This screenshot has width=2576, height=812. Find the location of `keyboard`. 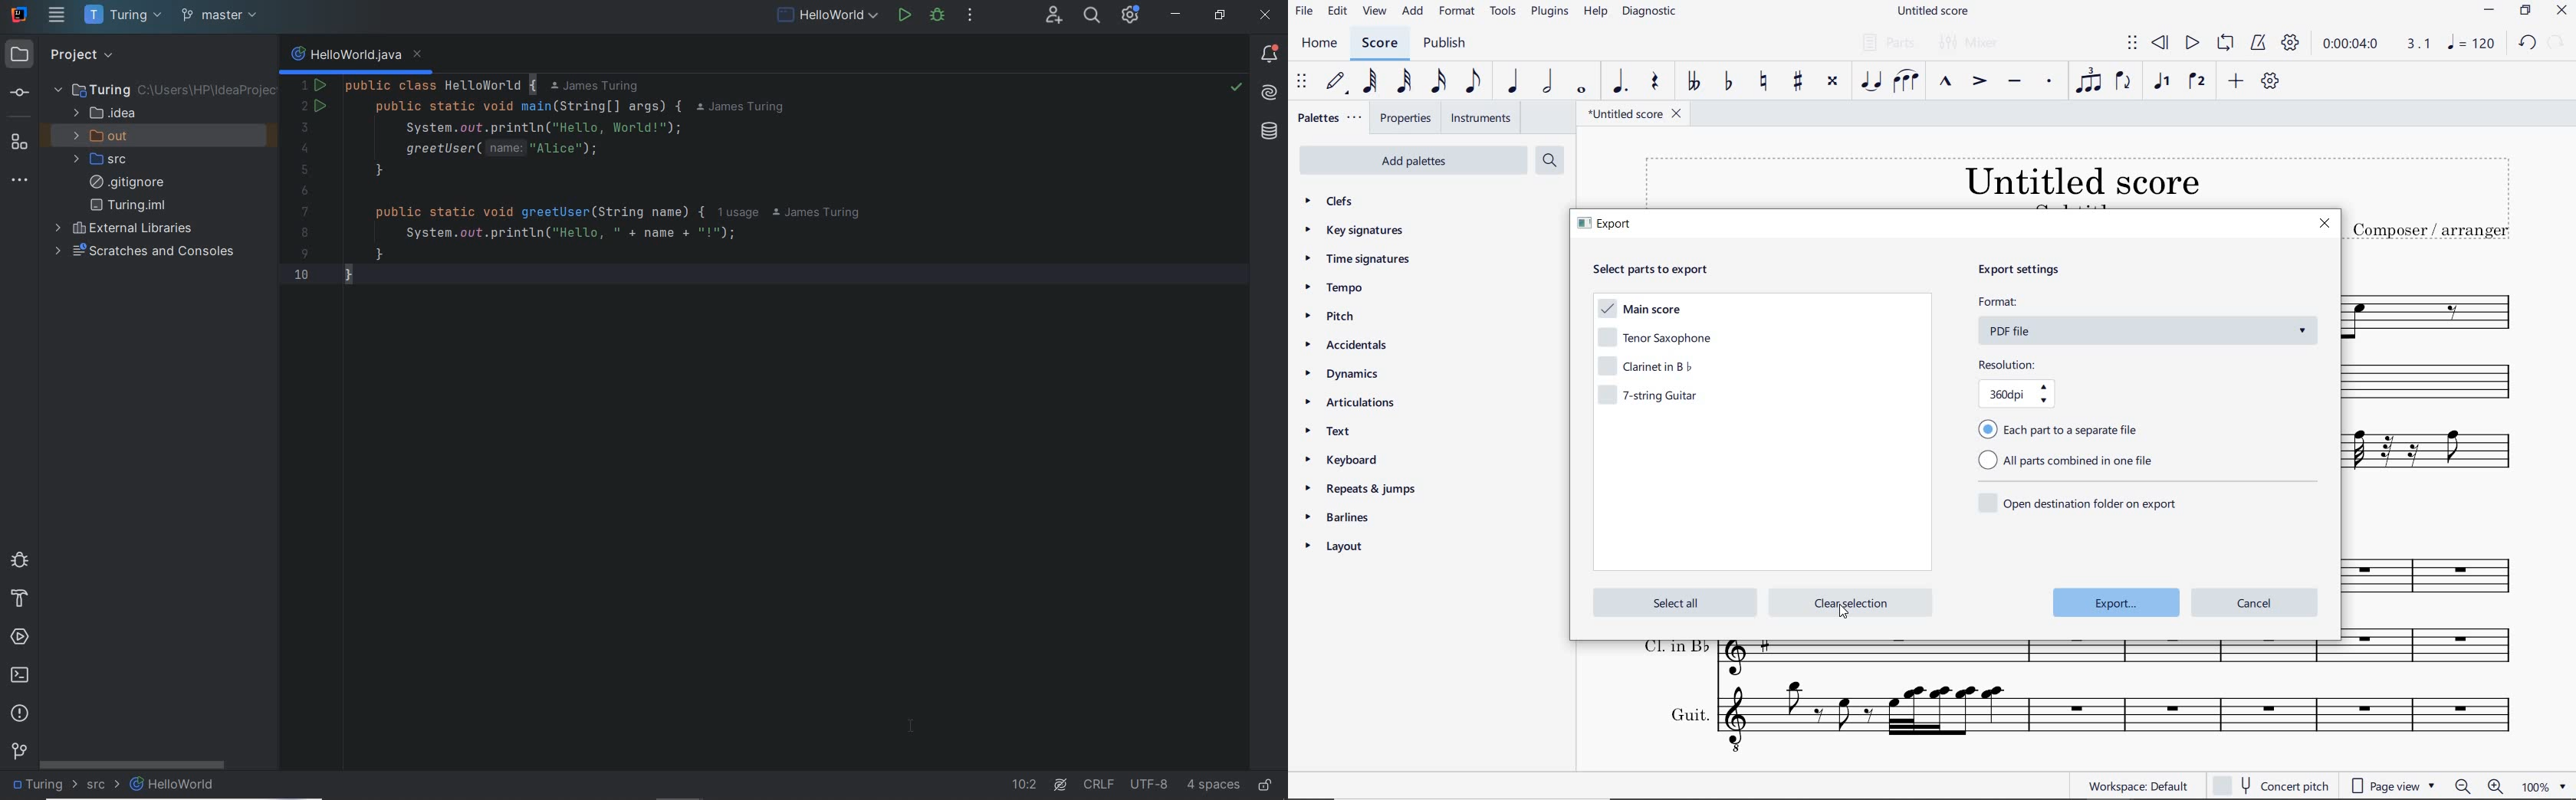

keyboard is located at coordinates (1345, 459).